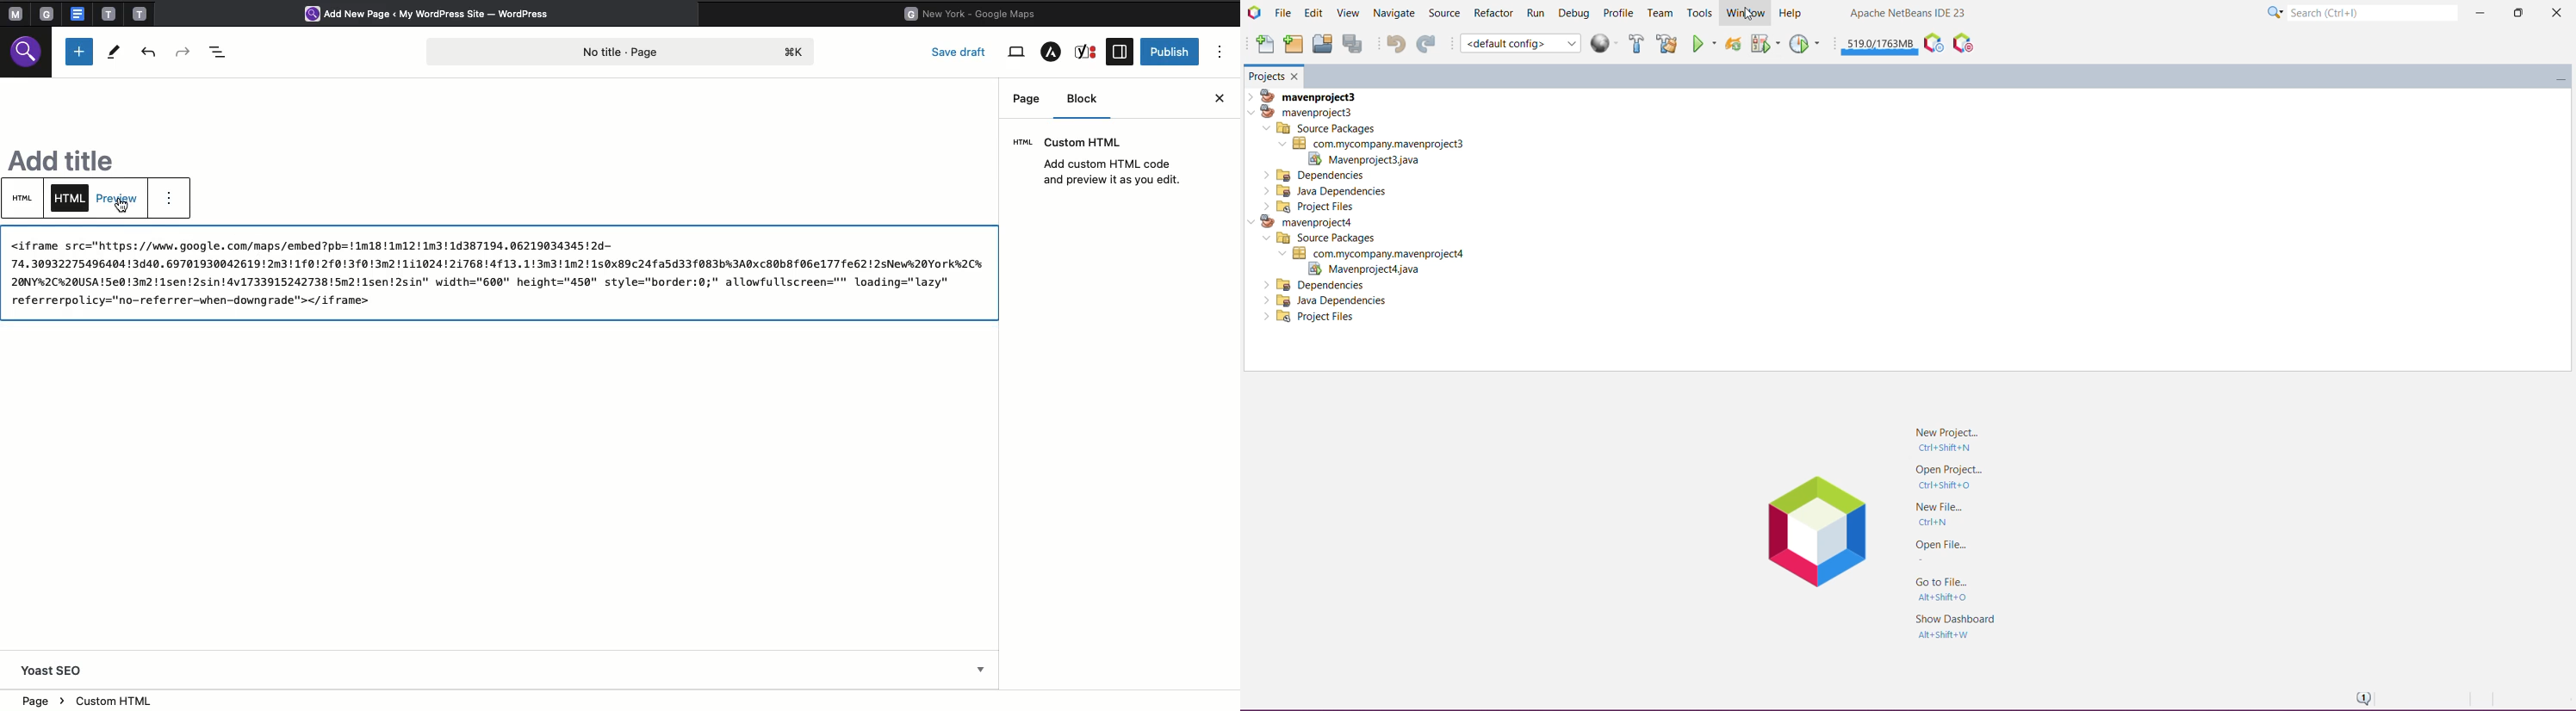  Describe the element at coordinates (1088, 52) in the screenshot. I see `Yoast` at that location.